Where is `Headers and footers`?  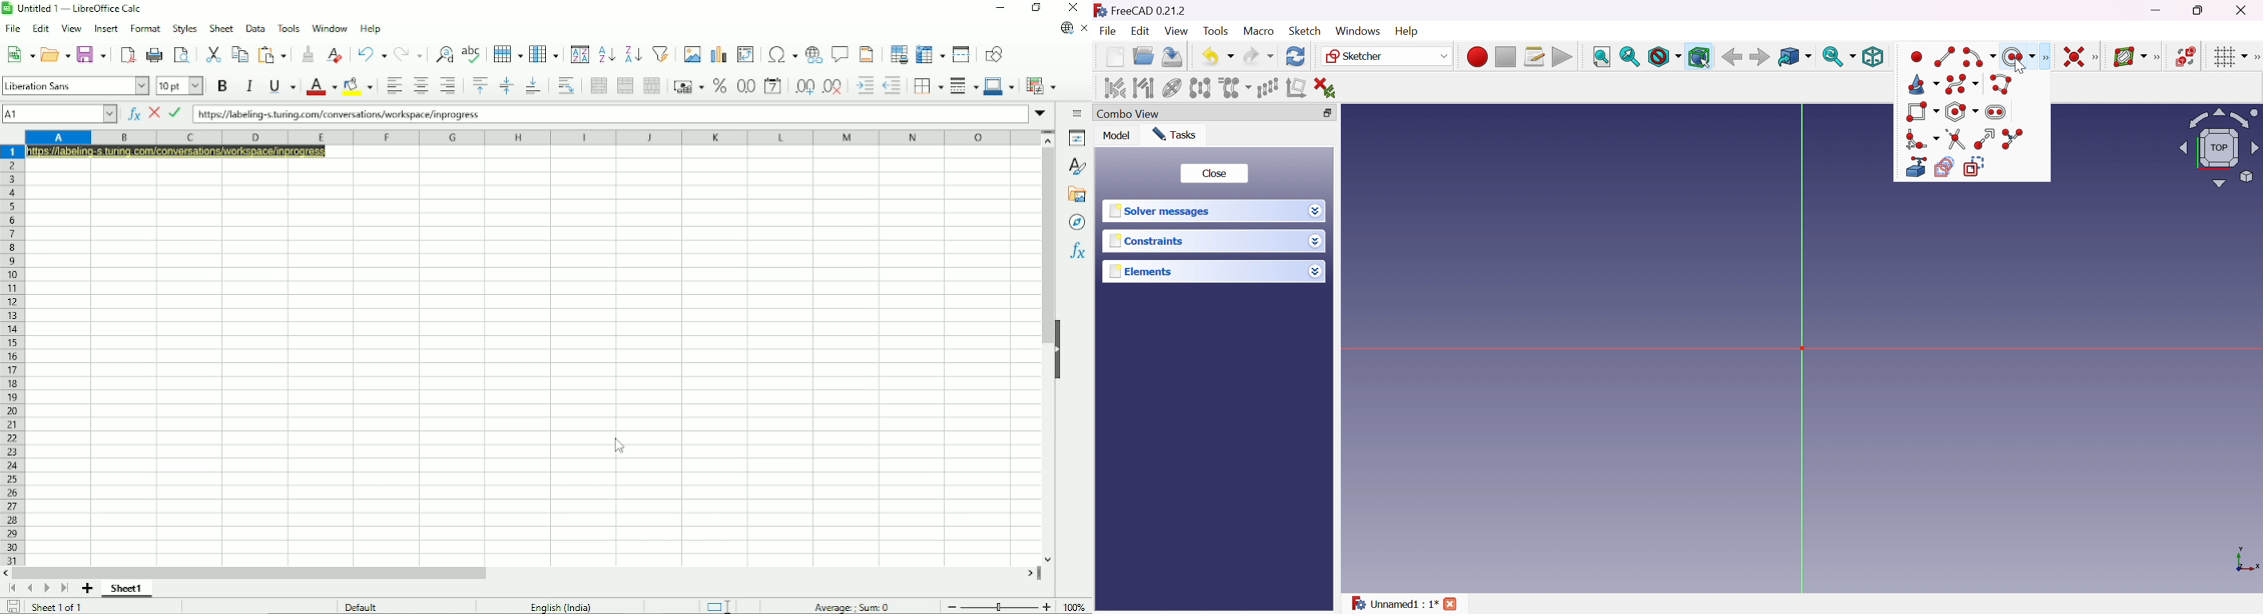
Headers and footers is located at coordinates (866, 53).